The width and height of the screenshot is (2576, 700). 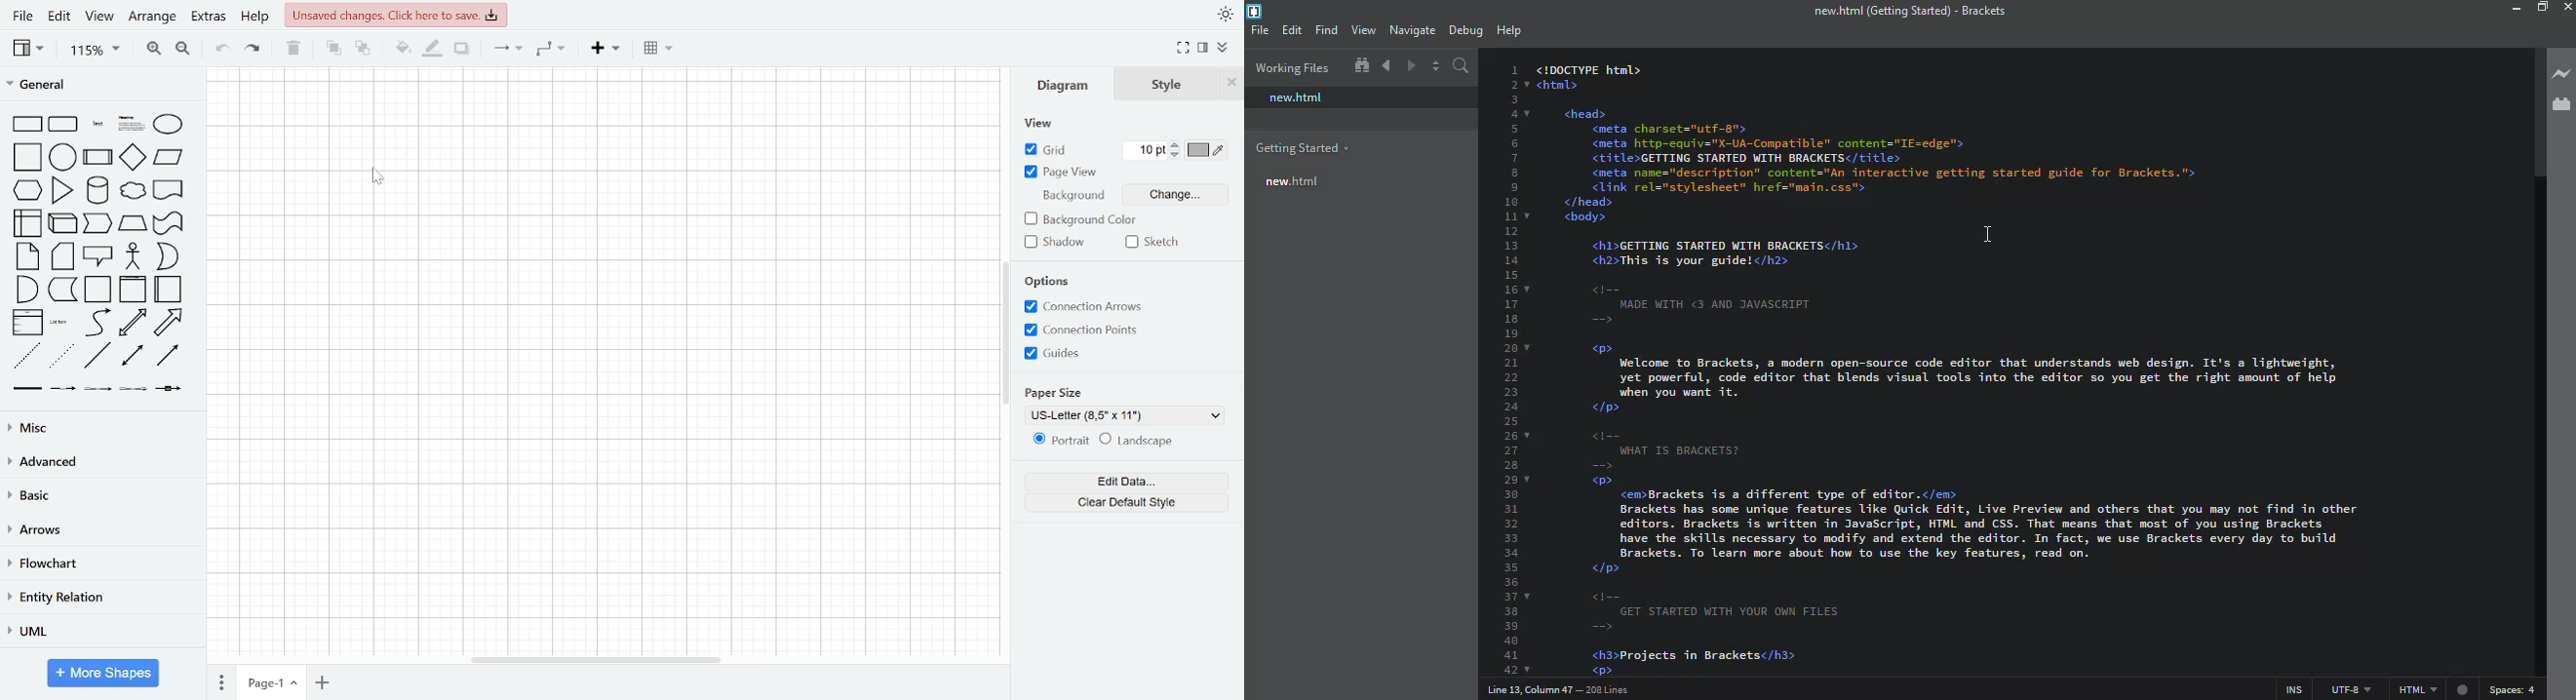 I want to click on text, so click(x=95, y=125).